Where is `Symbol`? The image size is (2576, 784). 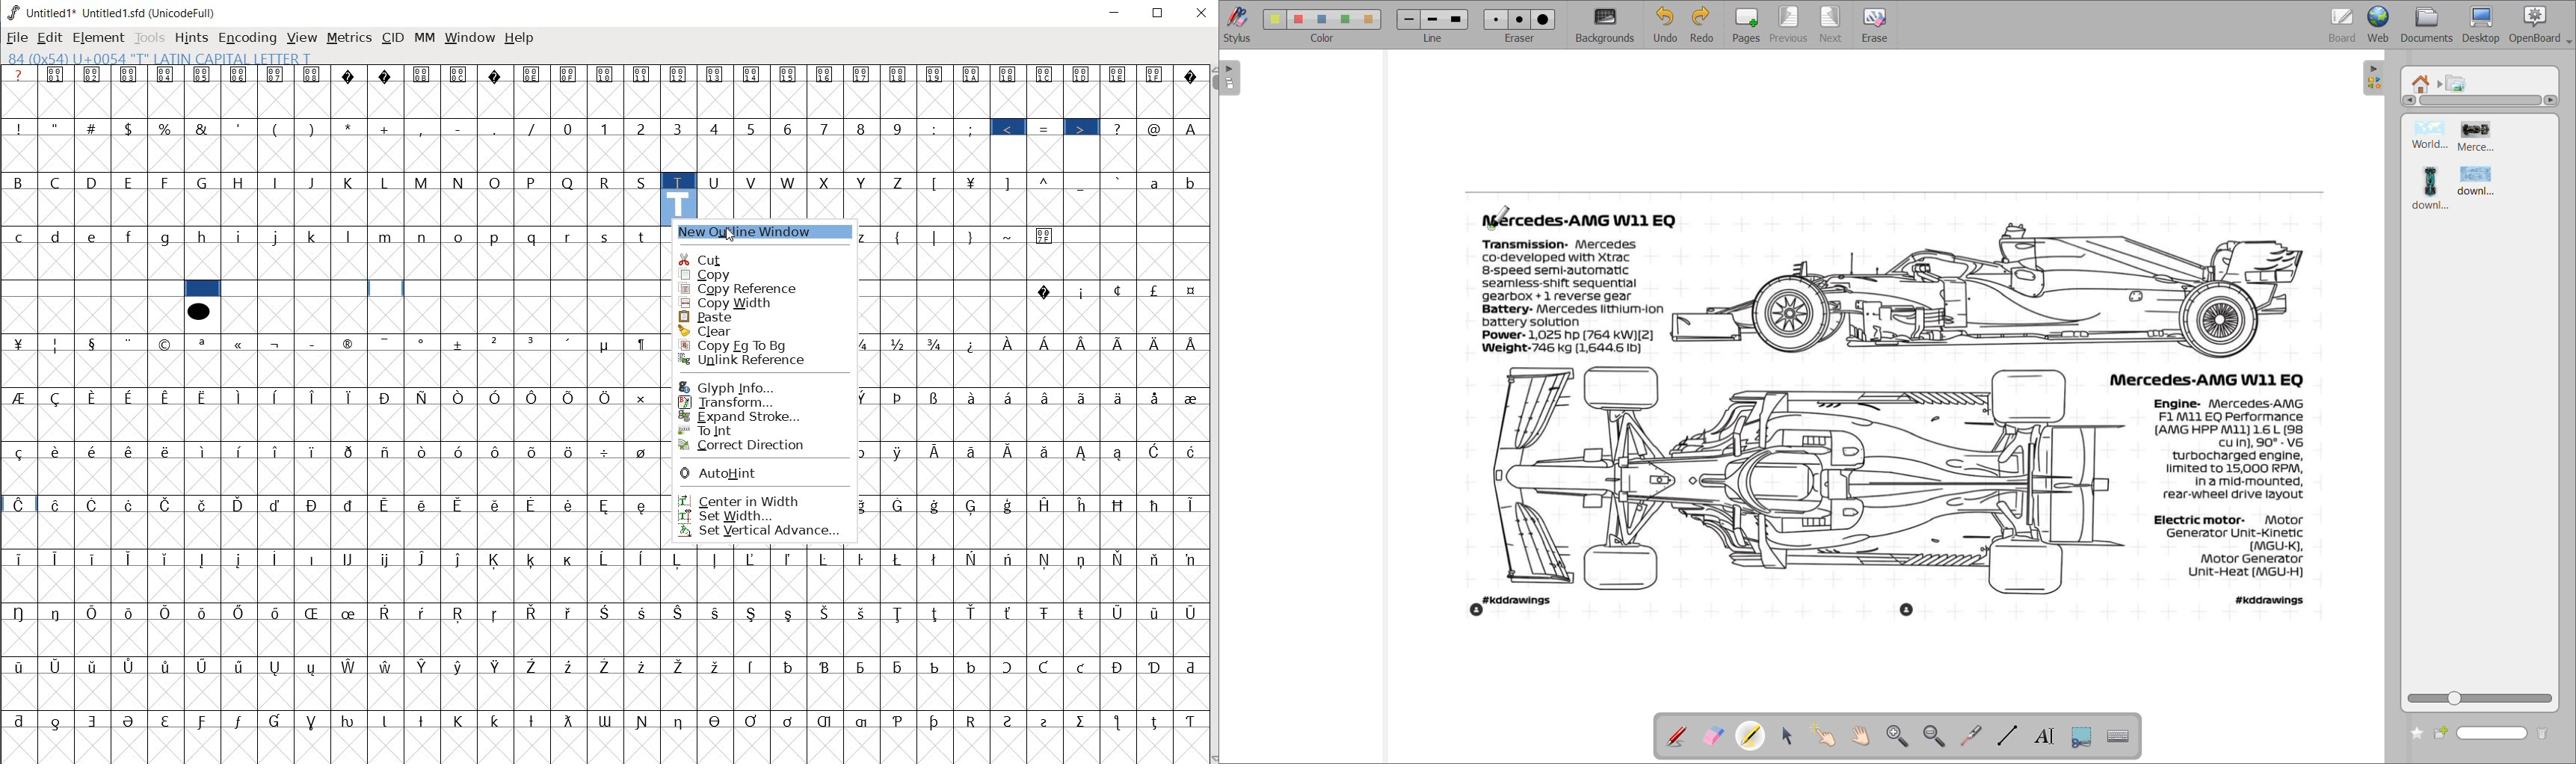
Symbol is located at coordinates (93, 611).